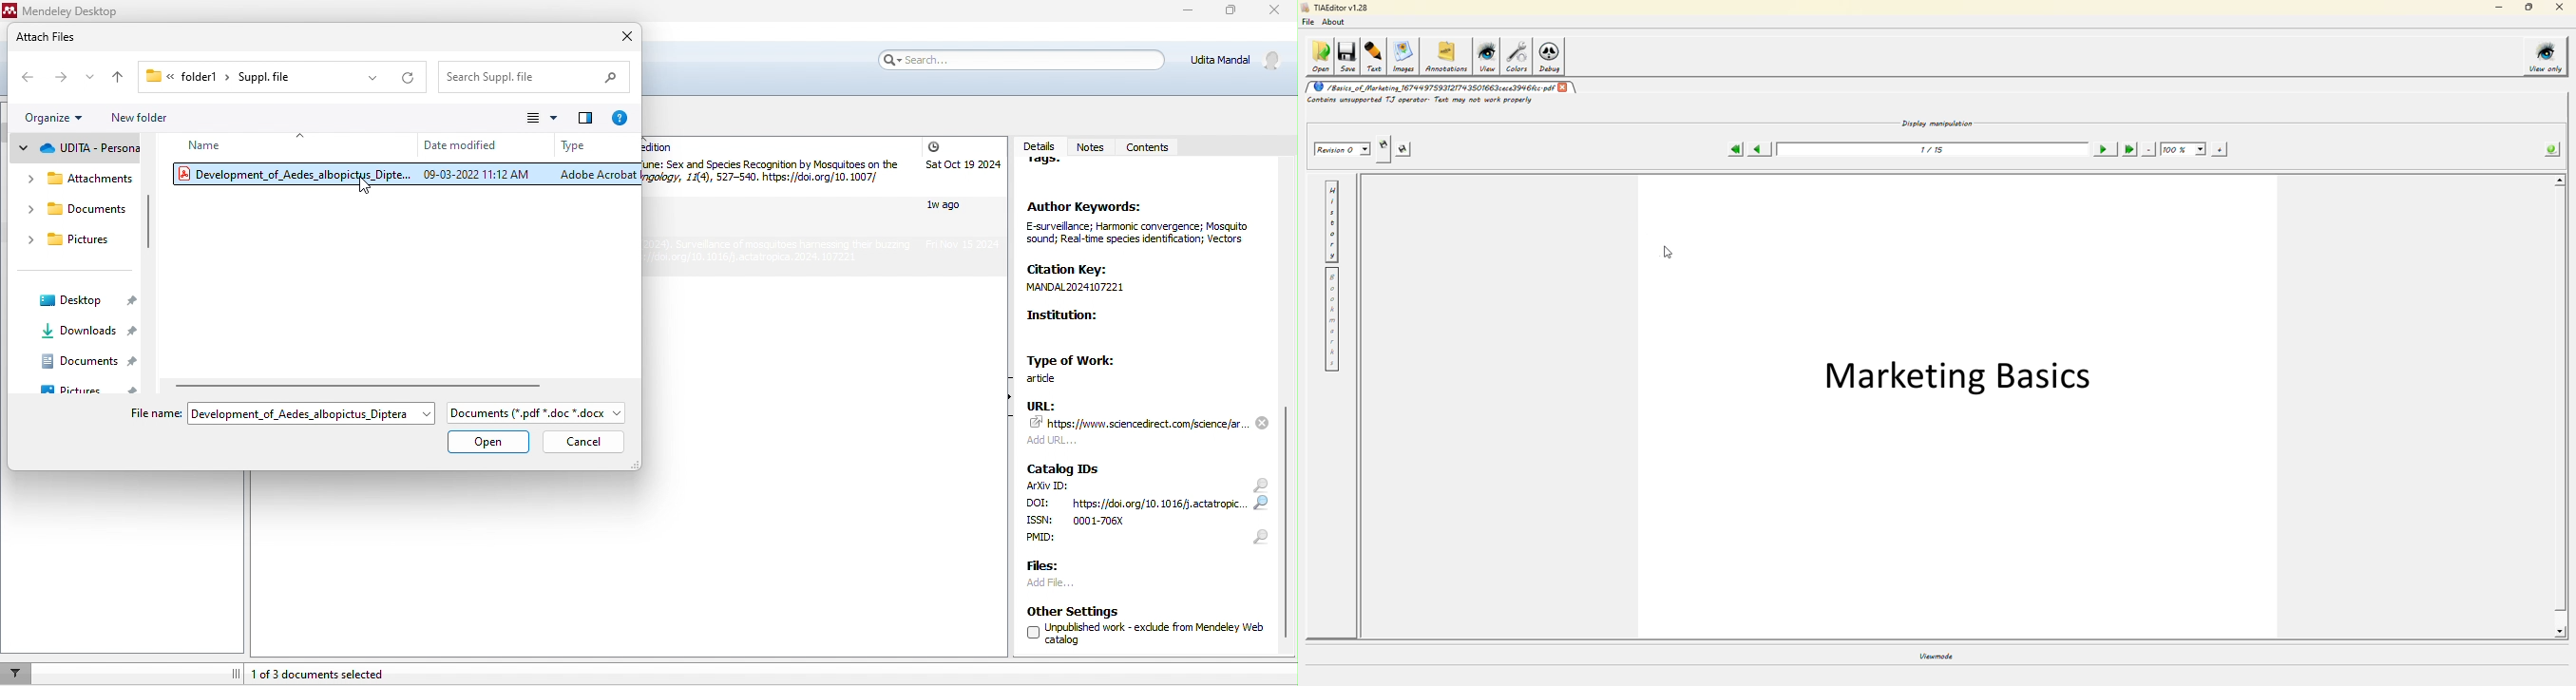 The height and width of the screenshot is (700, 2576). What do you see at coordinates (149, 226) in the screenshot?
I see `vertical scroll bar` at bounding box center [149, 226].